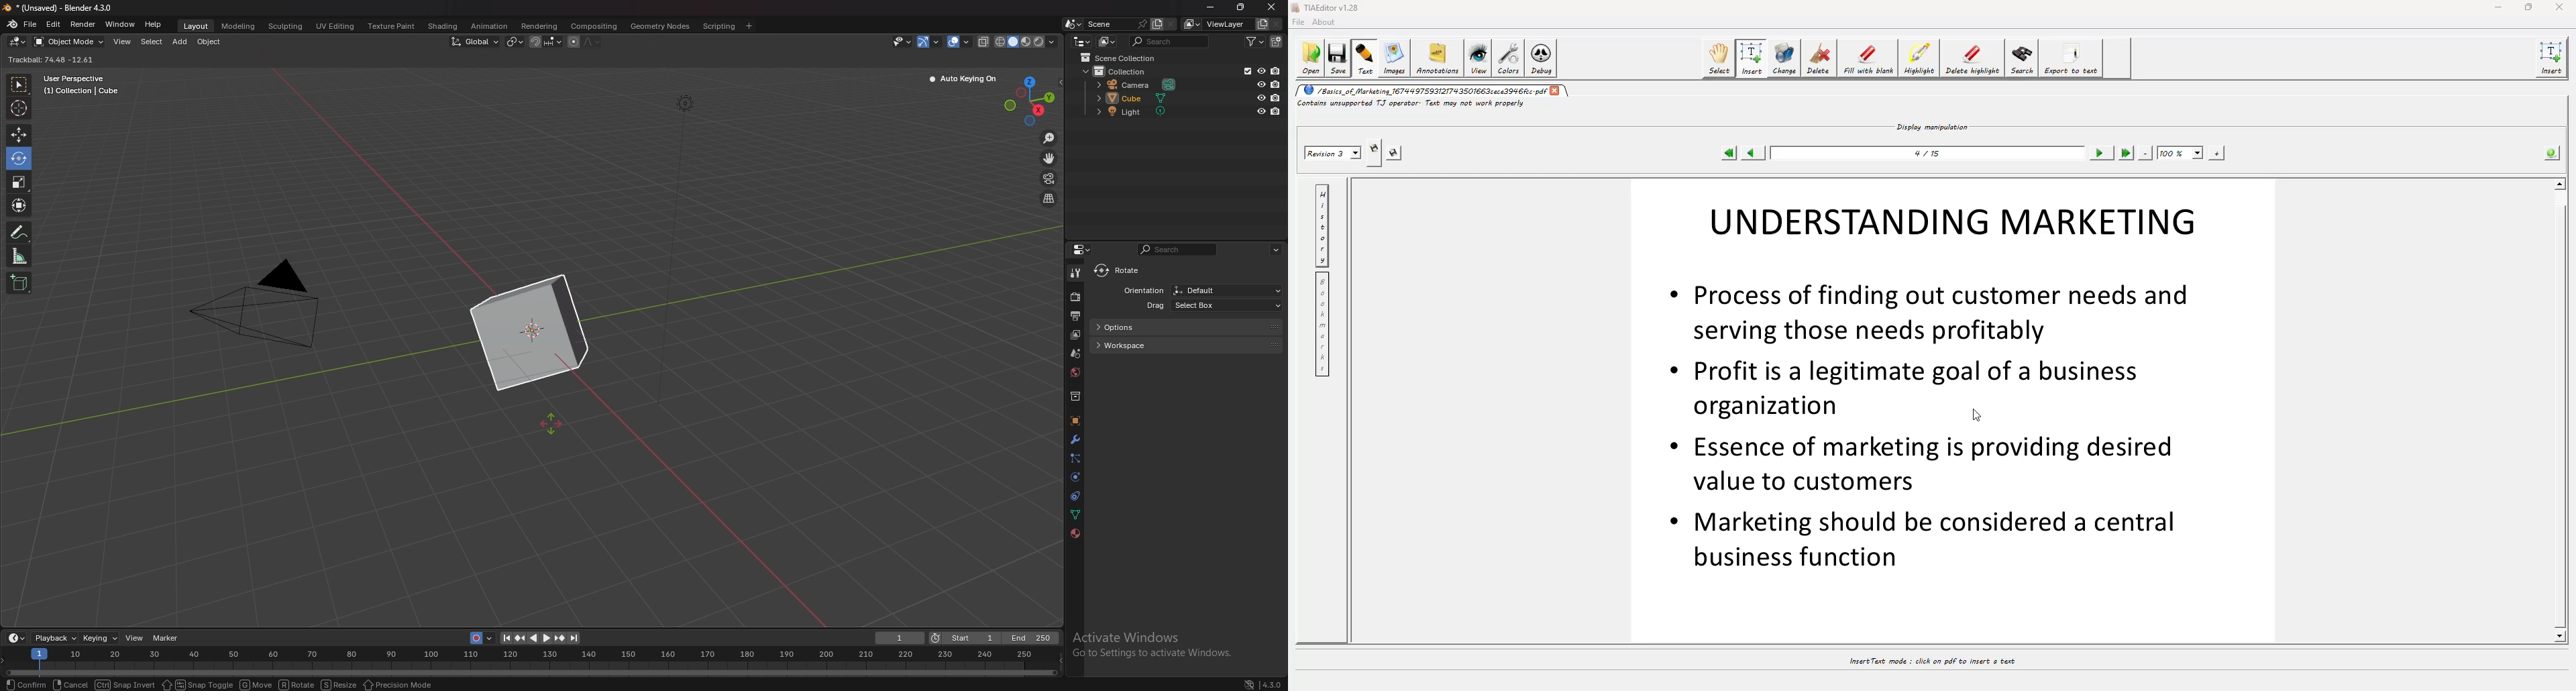 This screenshot has width=2576, height=700. I want to click on highlight, so click(1919, 58).